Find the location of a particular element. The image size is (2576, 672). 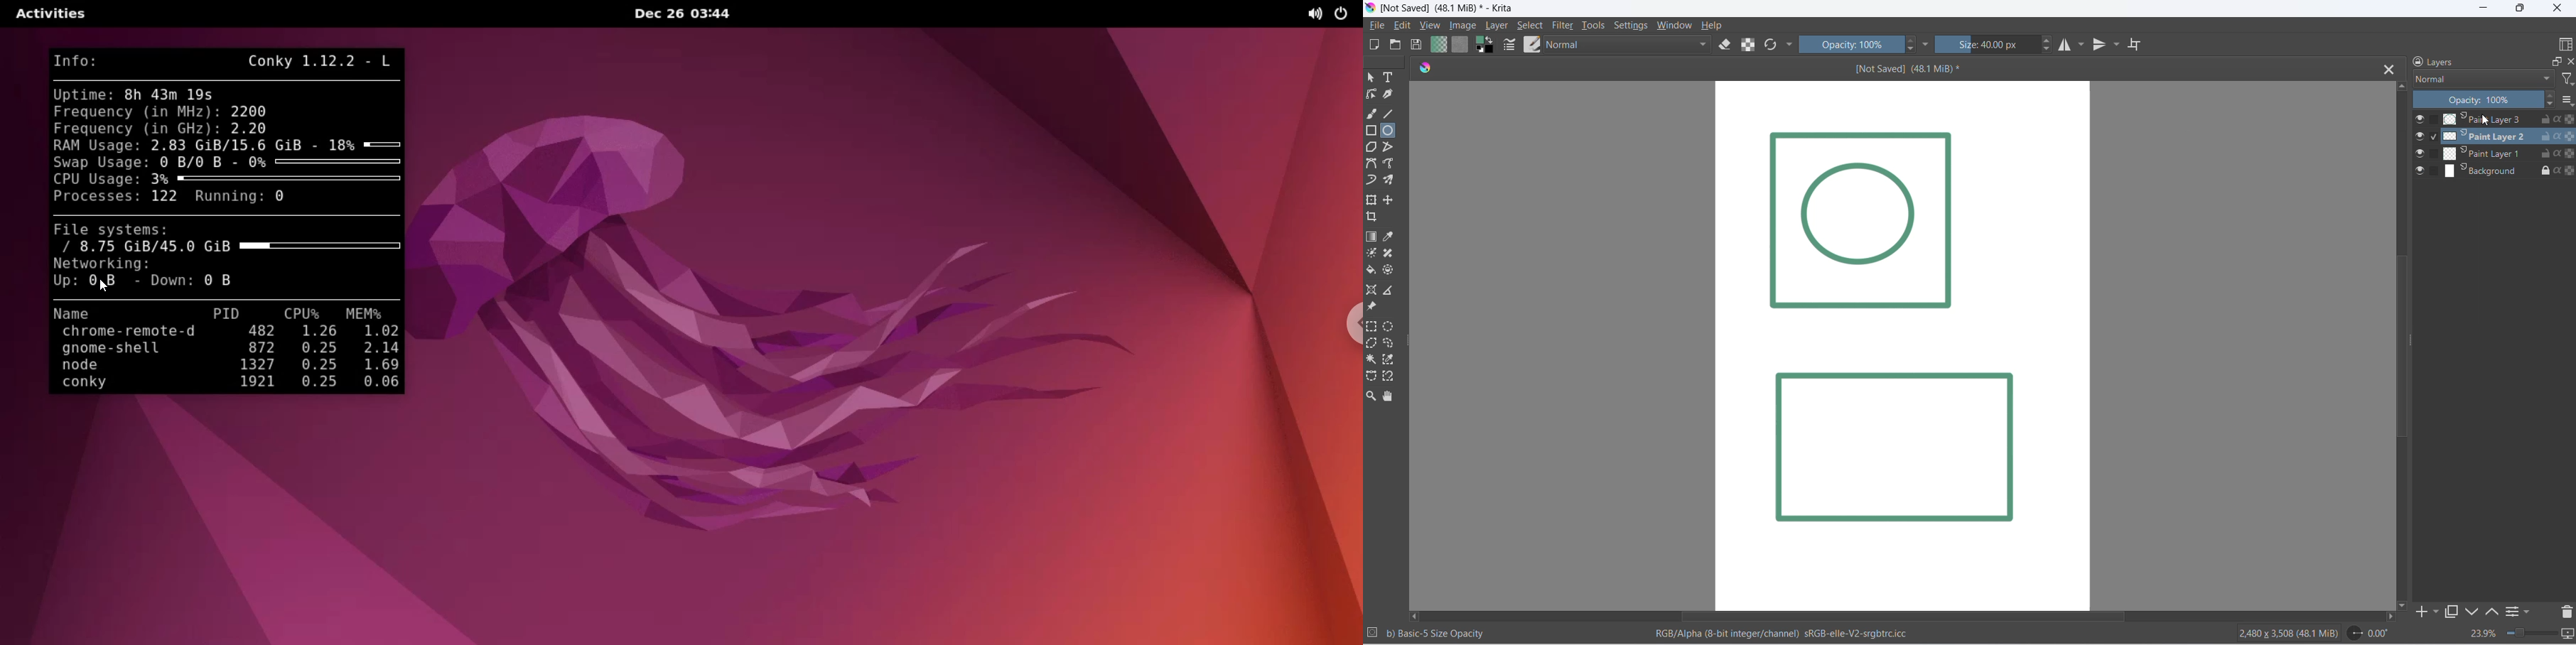

close is located at coordinates (2559, 9).